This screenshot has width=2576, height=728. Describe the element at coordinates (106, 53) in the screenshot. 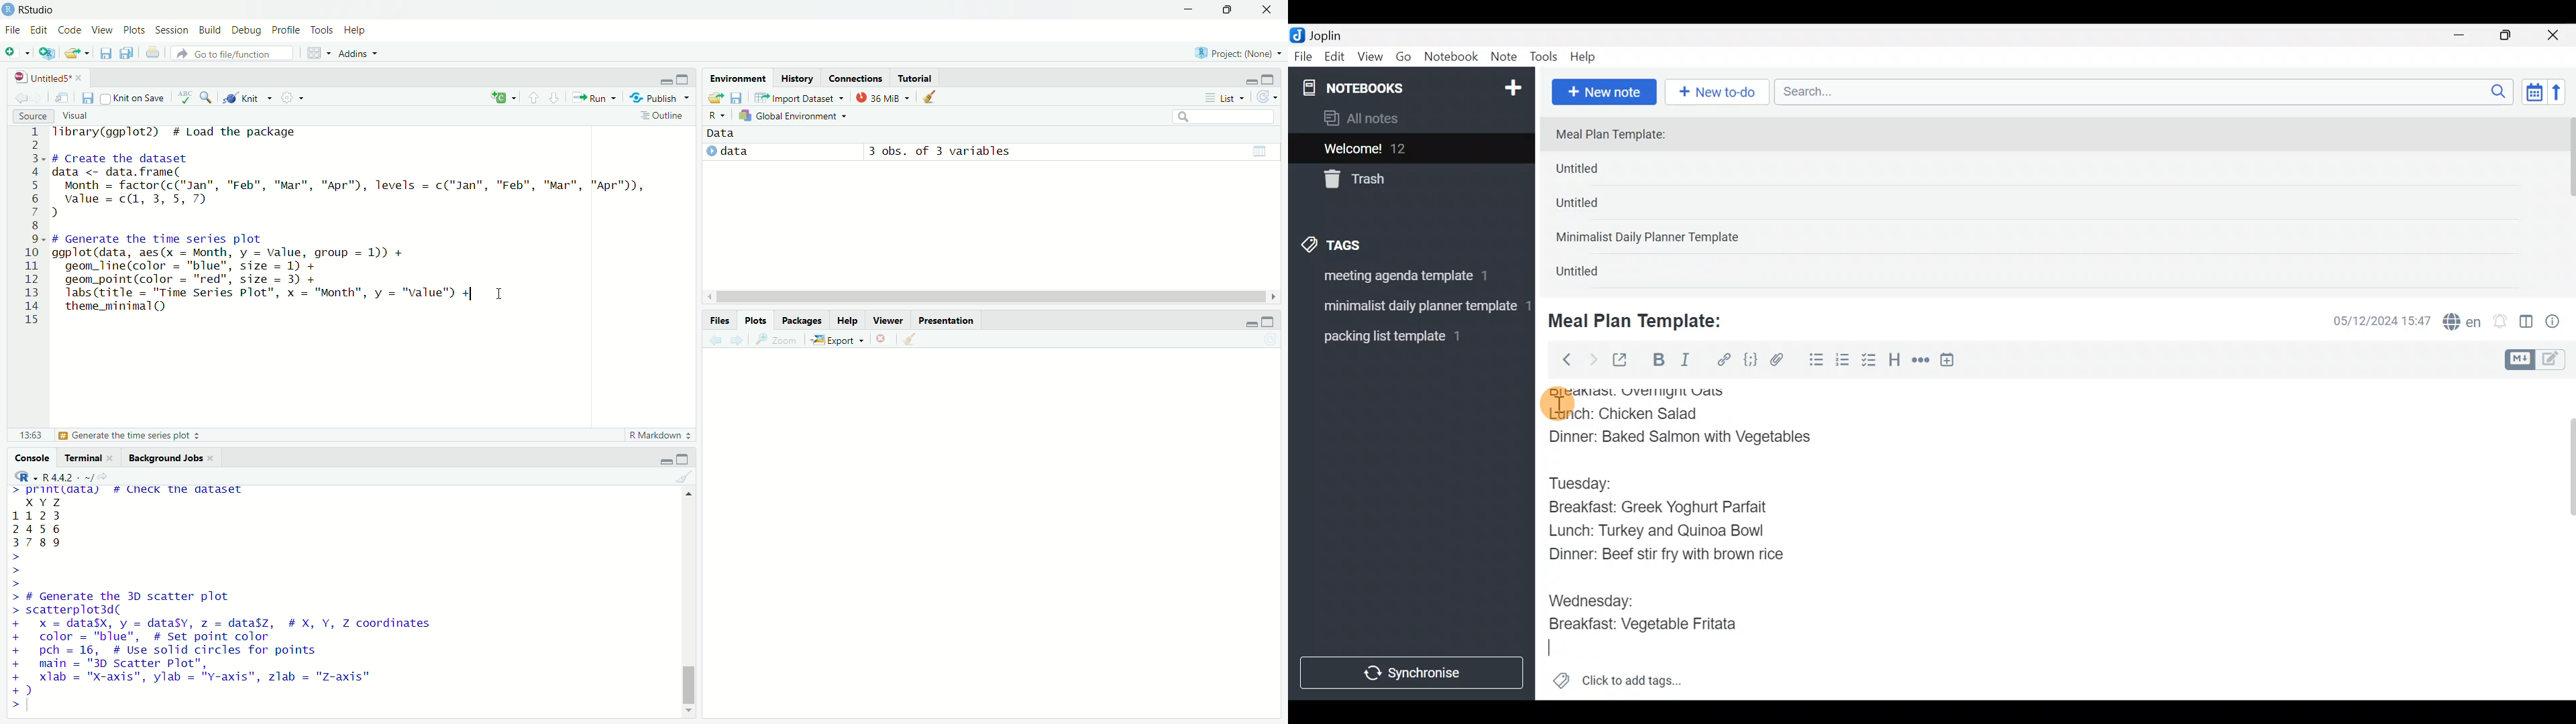

I see `save current document` at that location.